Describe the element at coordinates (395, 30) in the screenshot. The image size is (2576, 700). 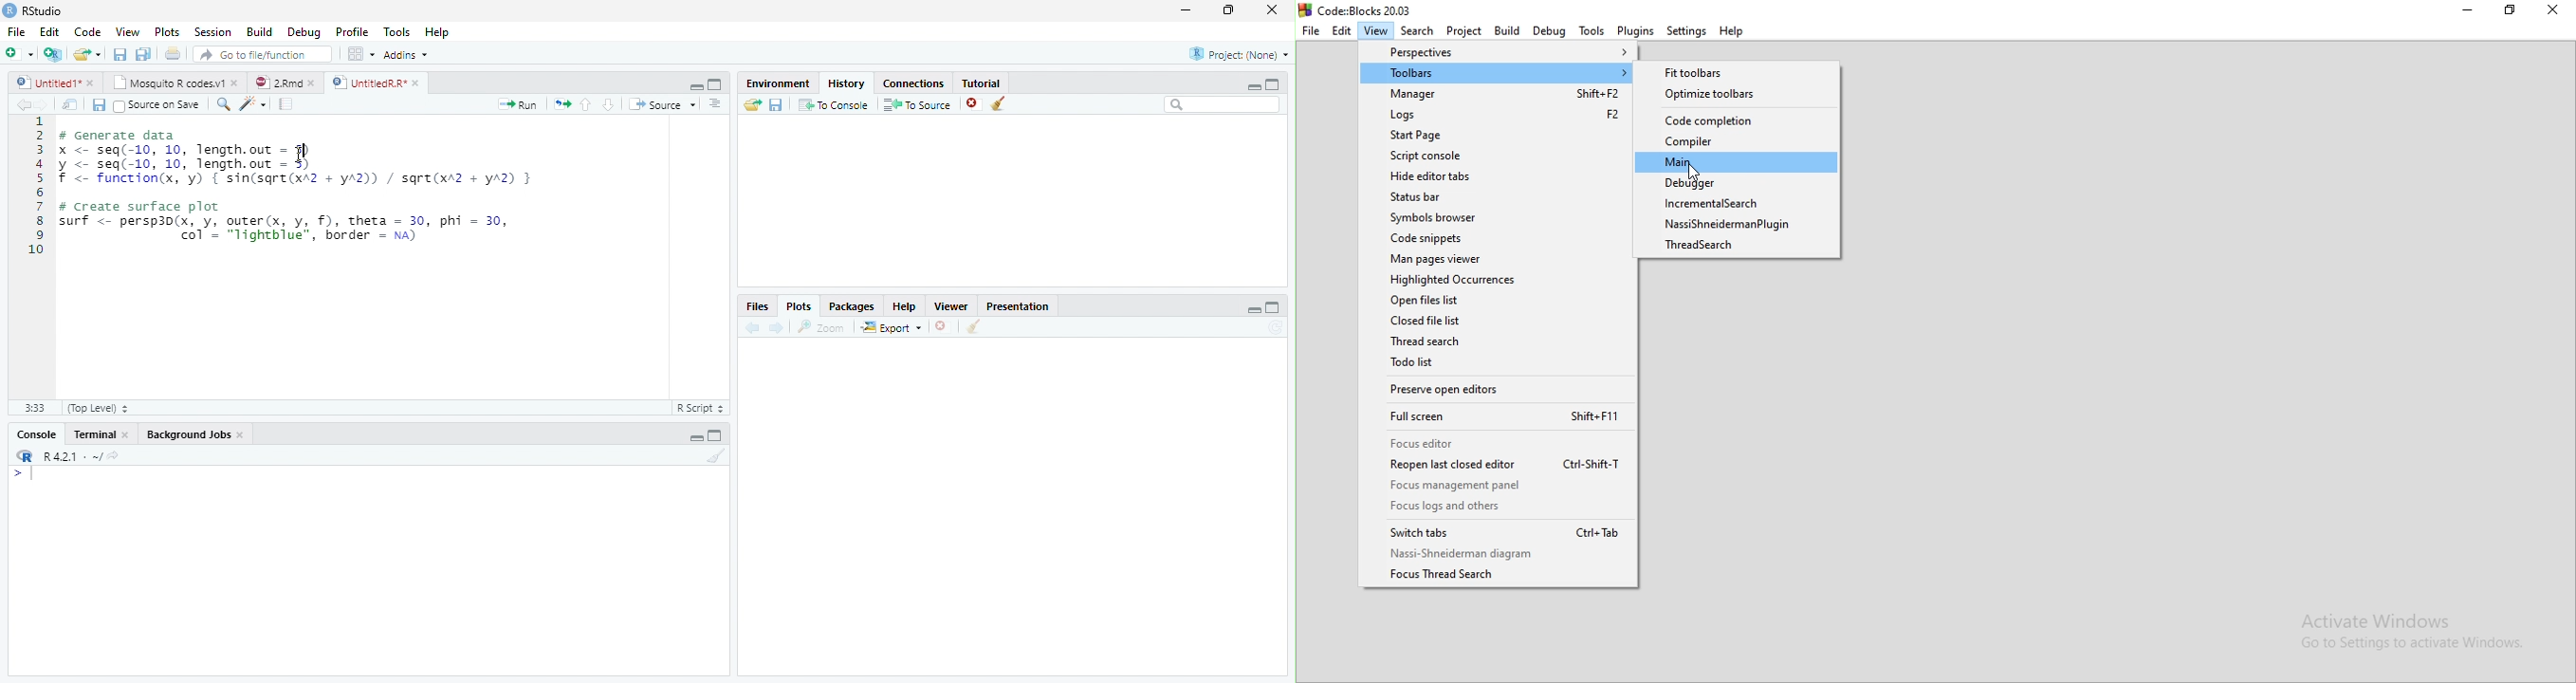
I see `Tools` at that location.